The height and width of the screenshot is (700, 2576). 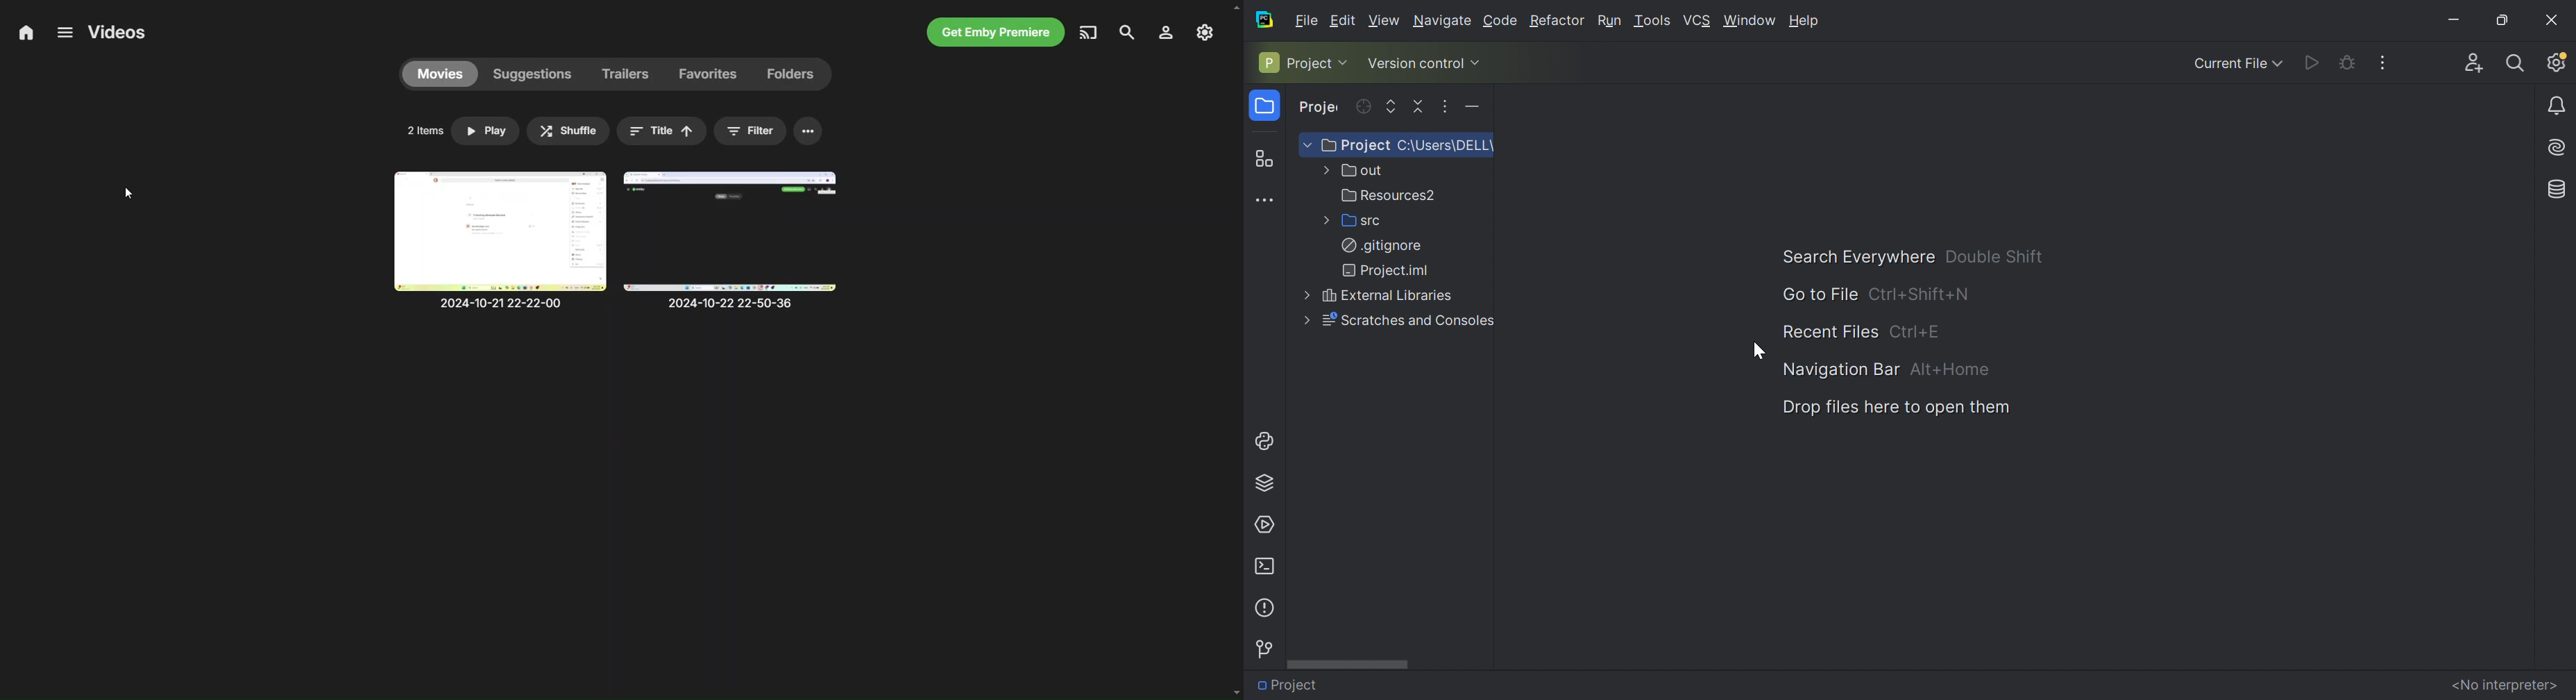 I want to click on Drop Down, so click(x=1347, y=62).